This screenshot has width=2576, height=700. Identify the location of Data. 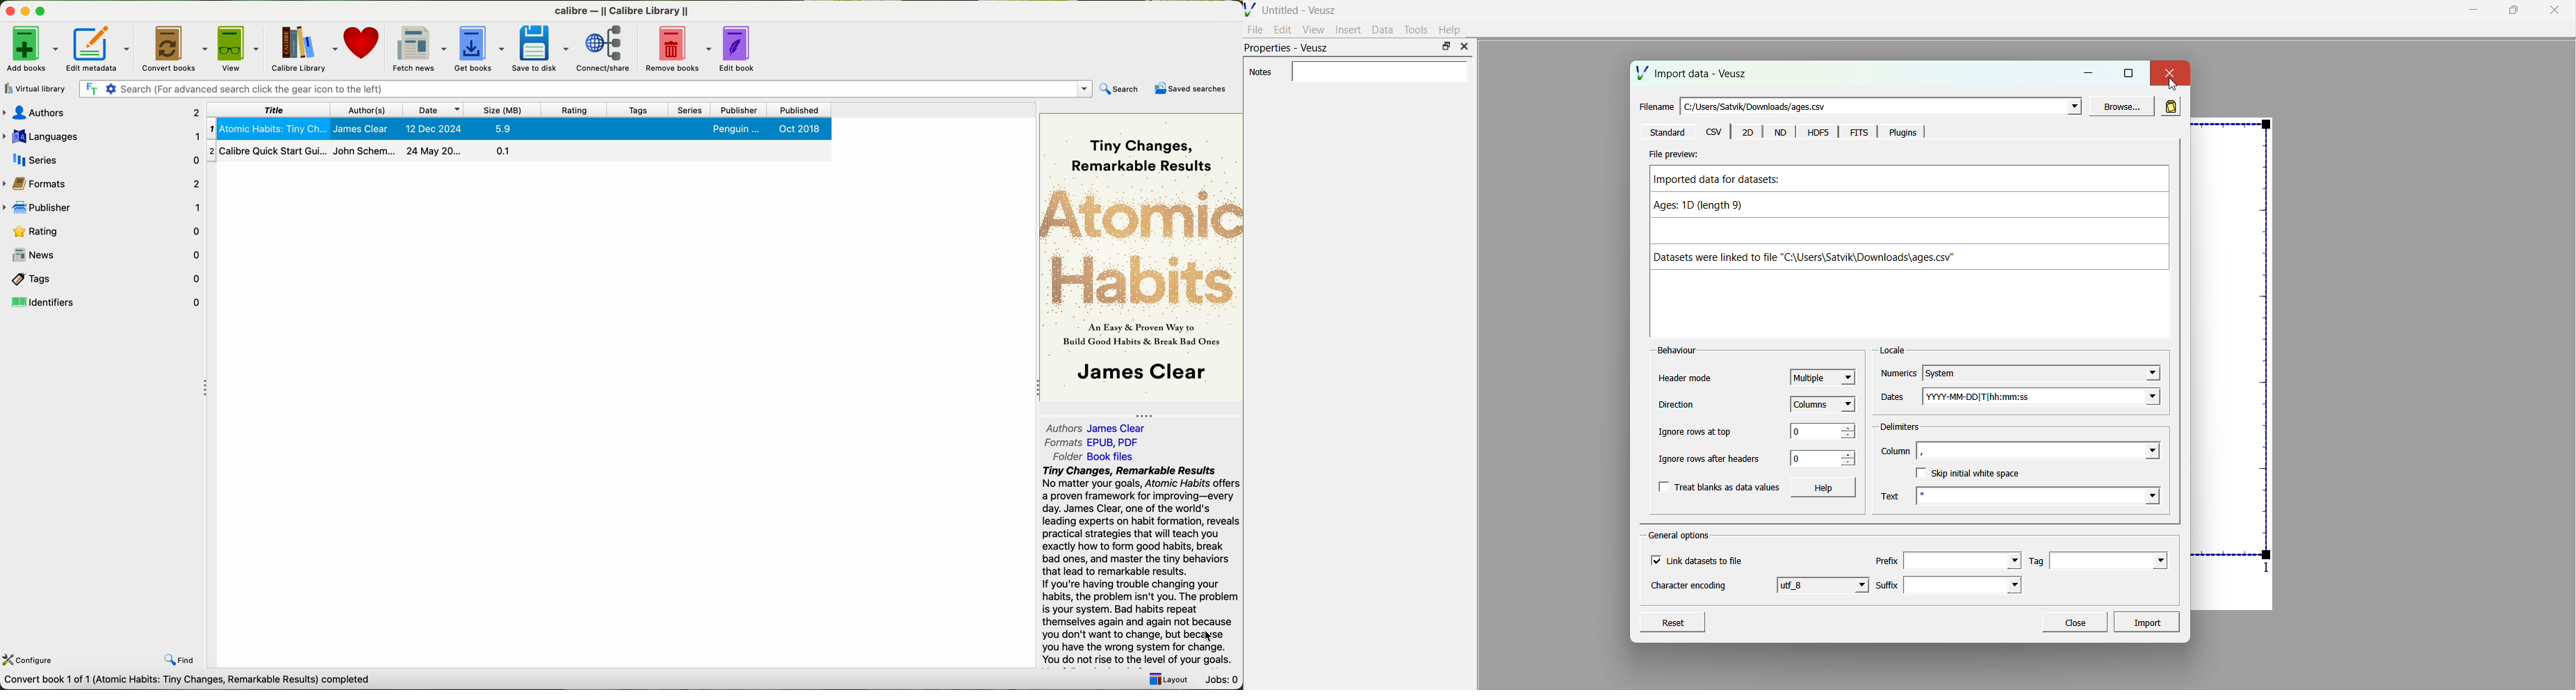
(1383, 29).